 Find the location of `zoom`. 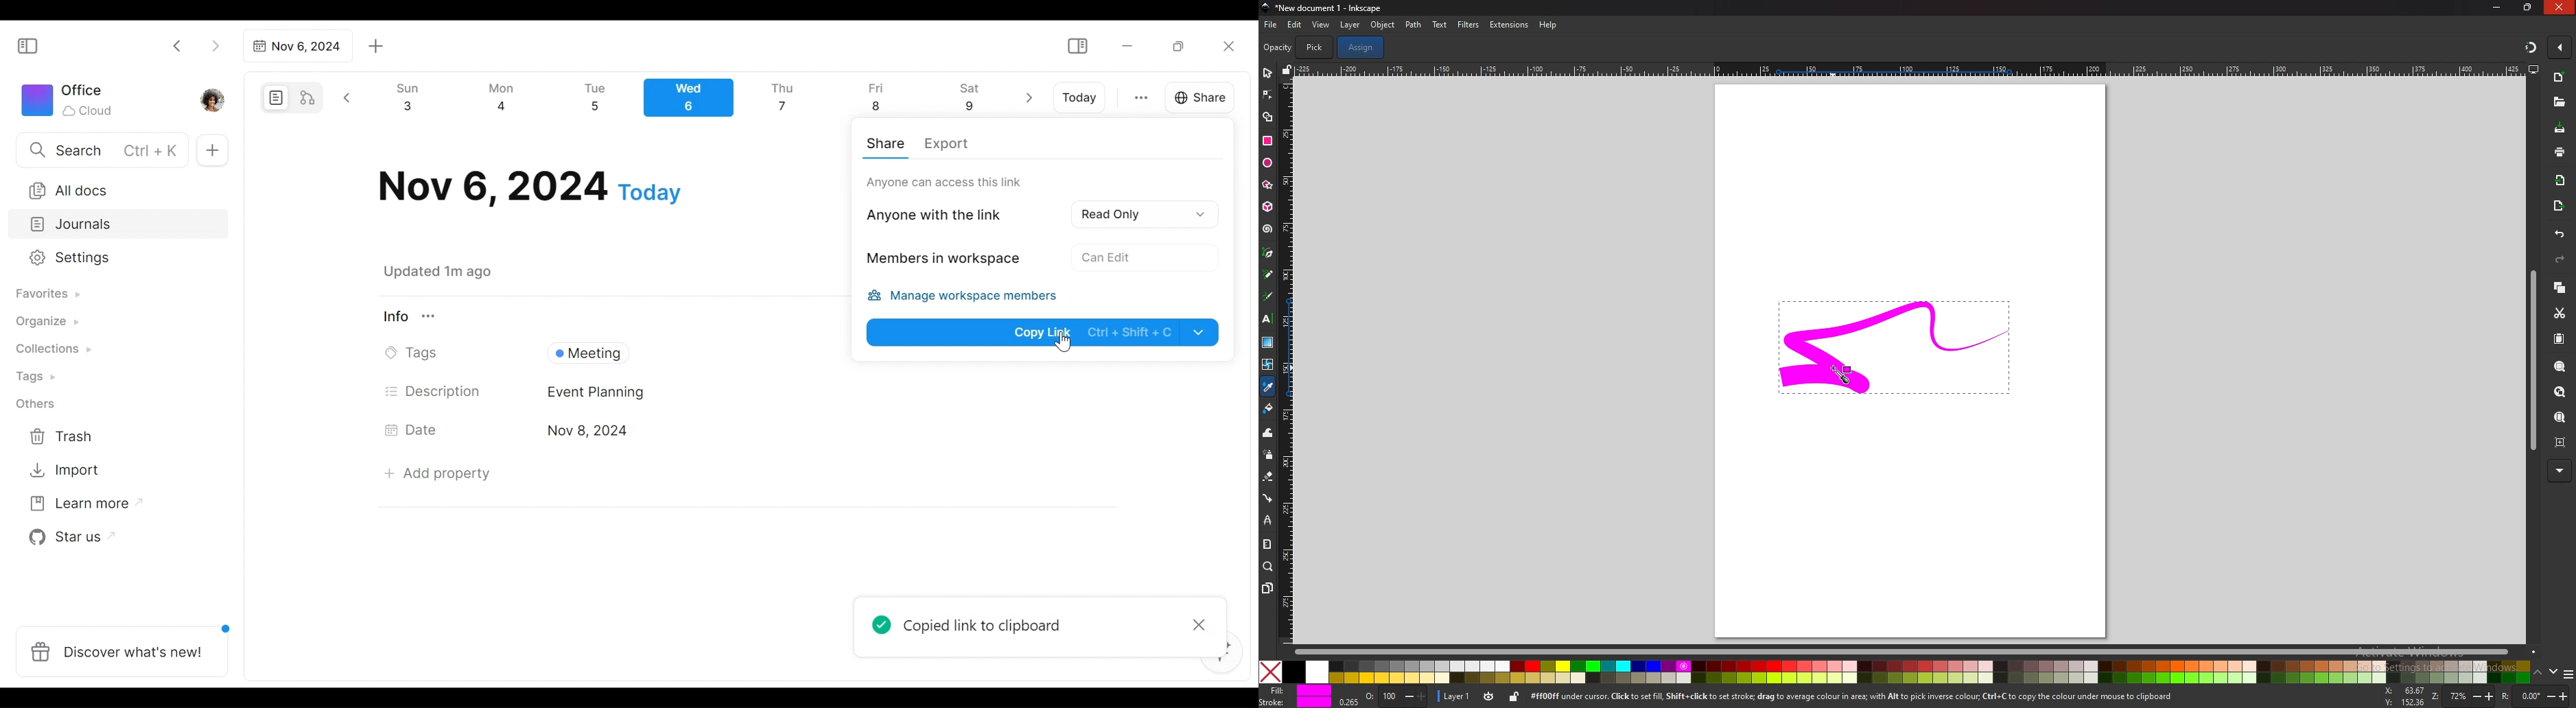

zoom is located at coordinates (2462, 697).